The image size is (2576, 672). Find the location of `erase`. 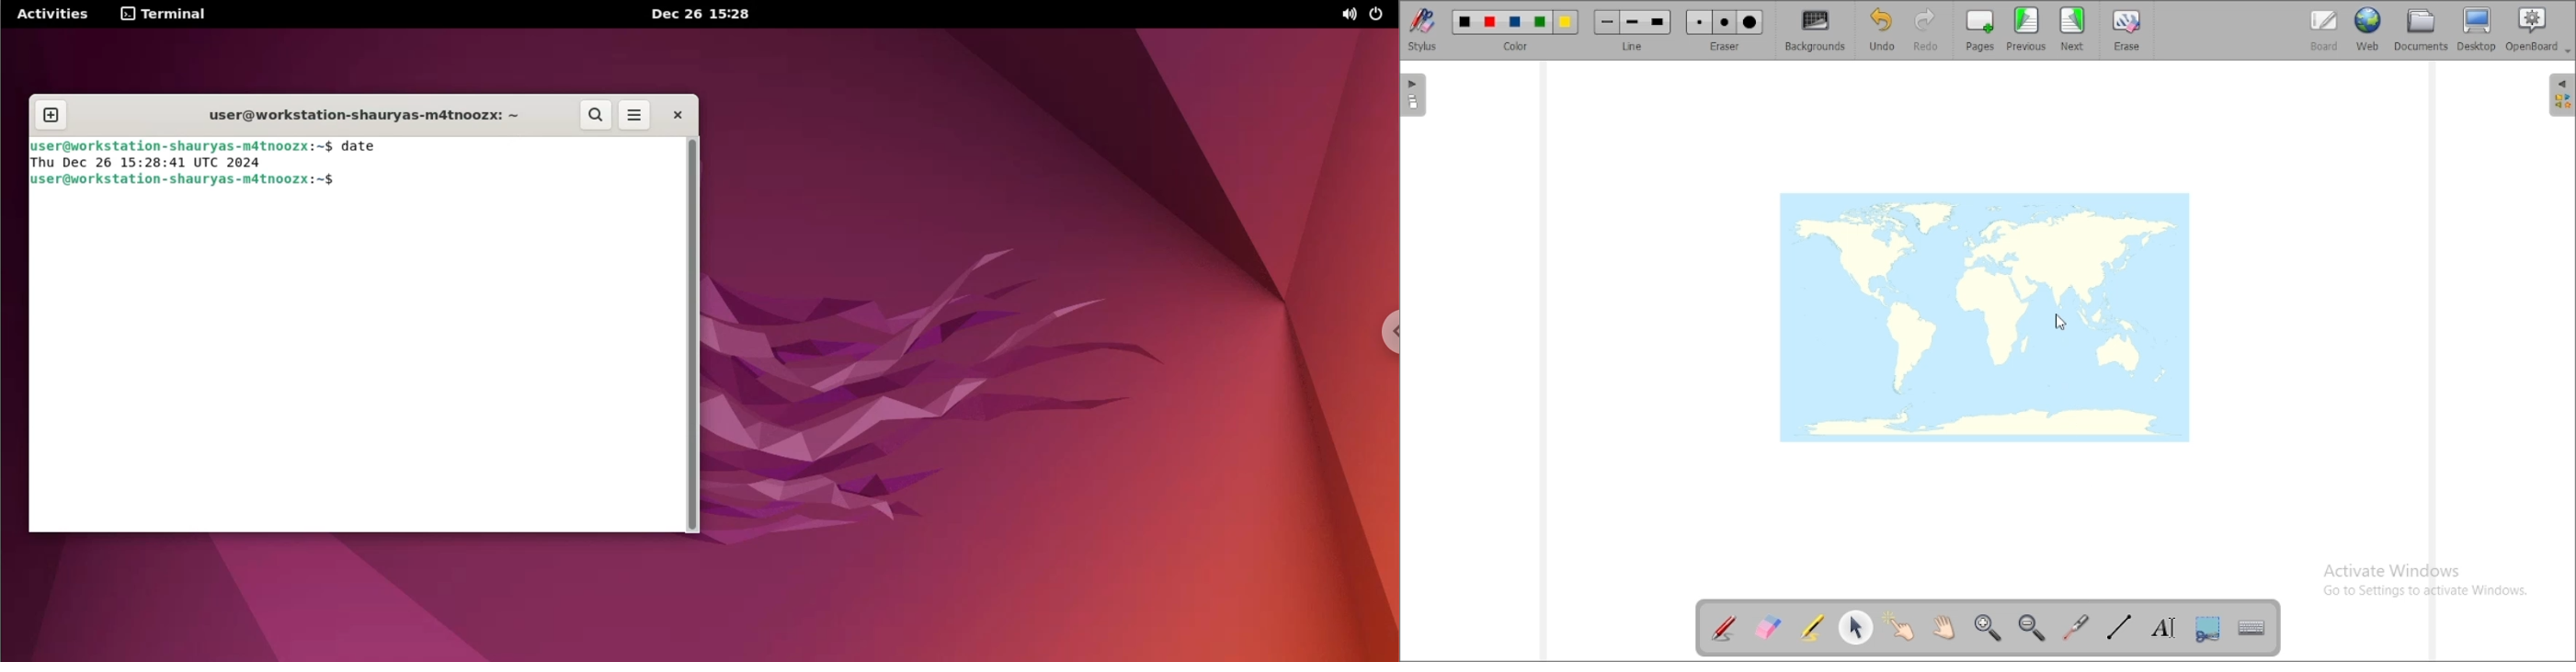

erase is located at coordinates (2129, 29).